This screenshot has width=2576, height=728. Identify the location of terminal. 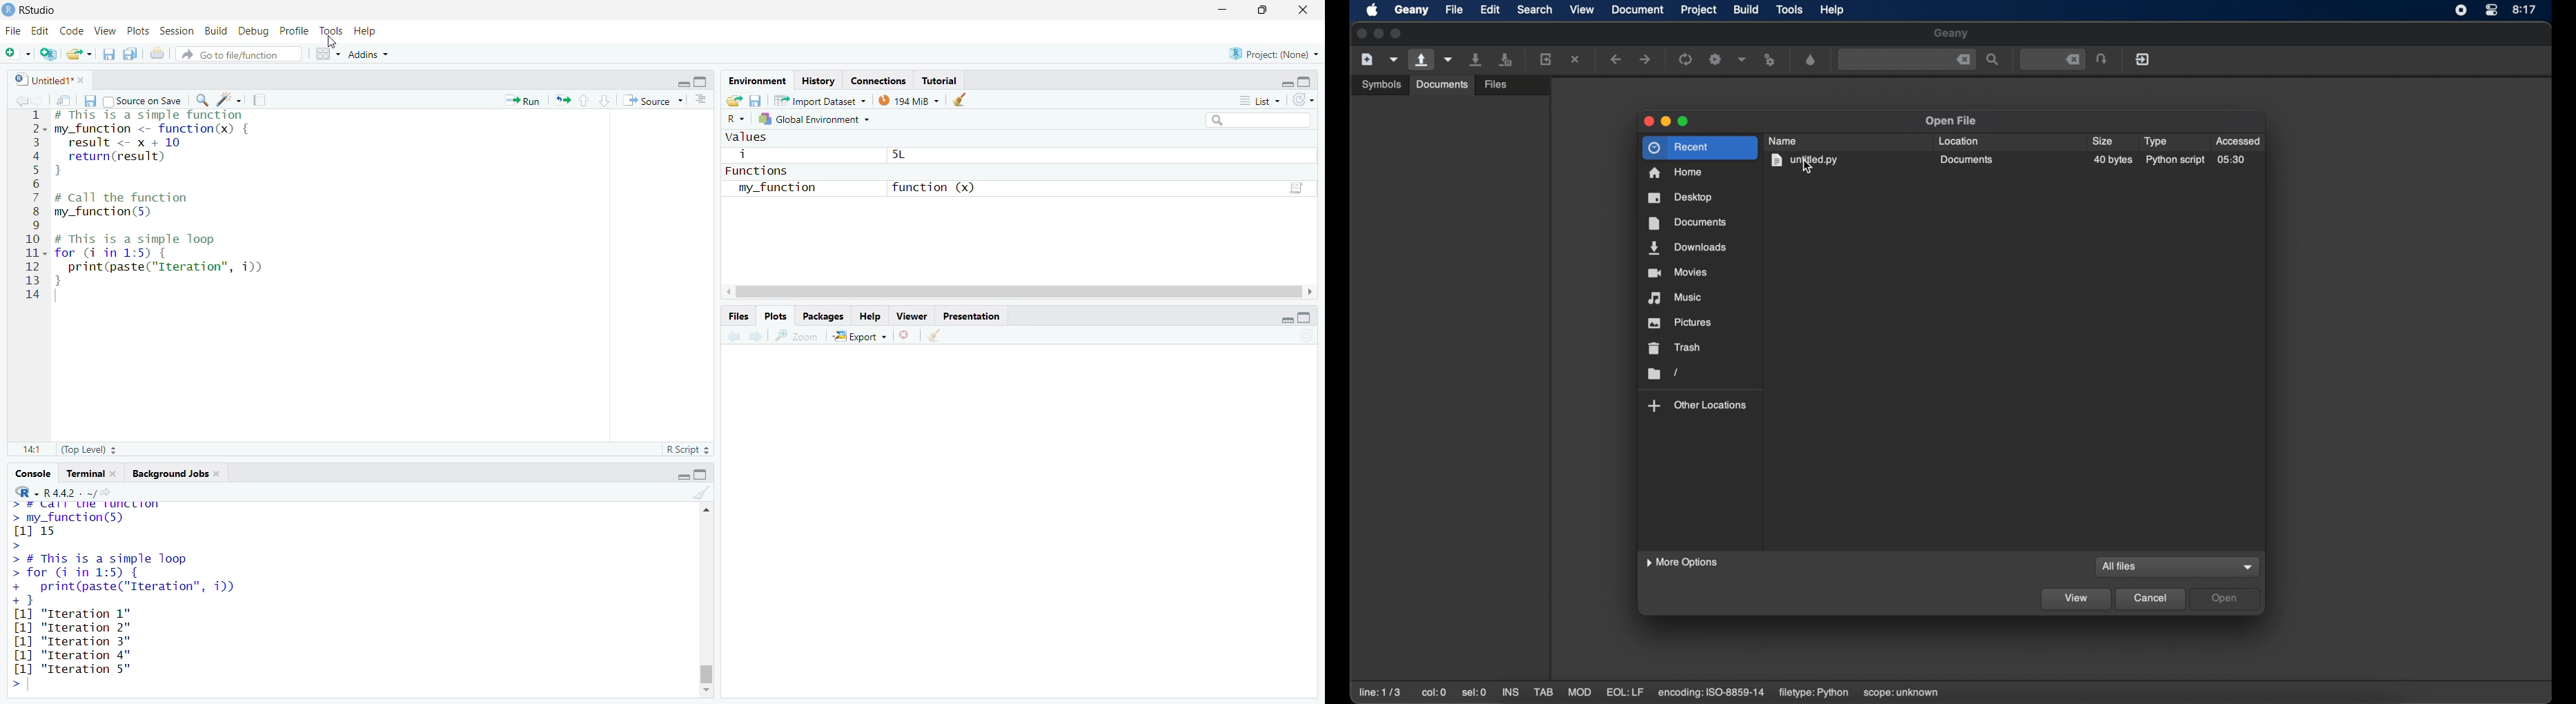
(84, 473).